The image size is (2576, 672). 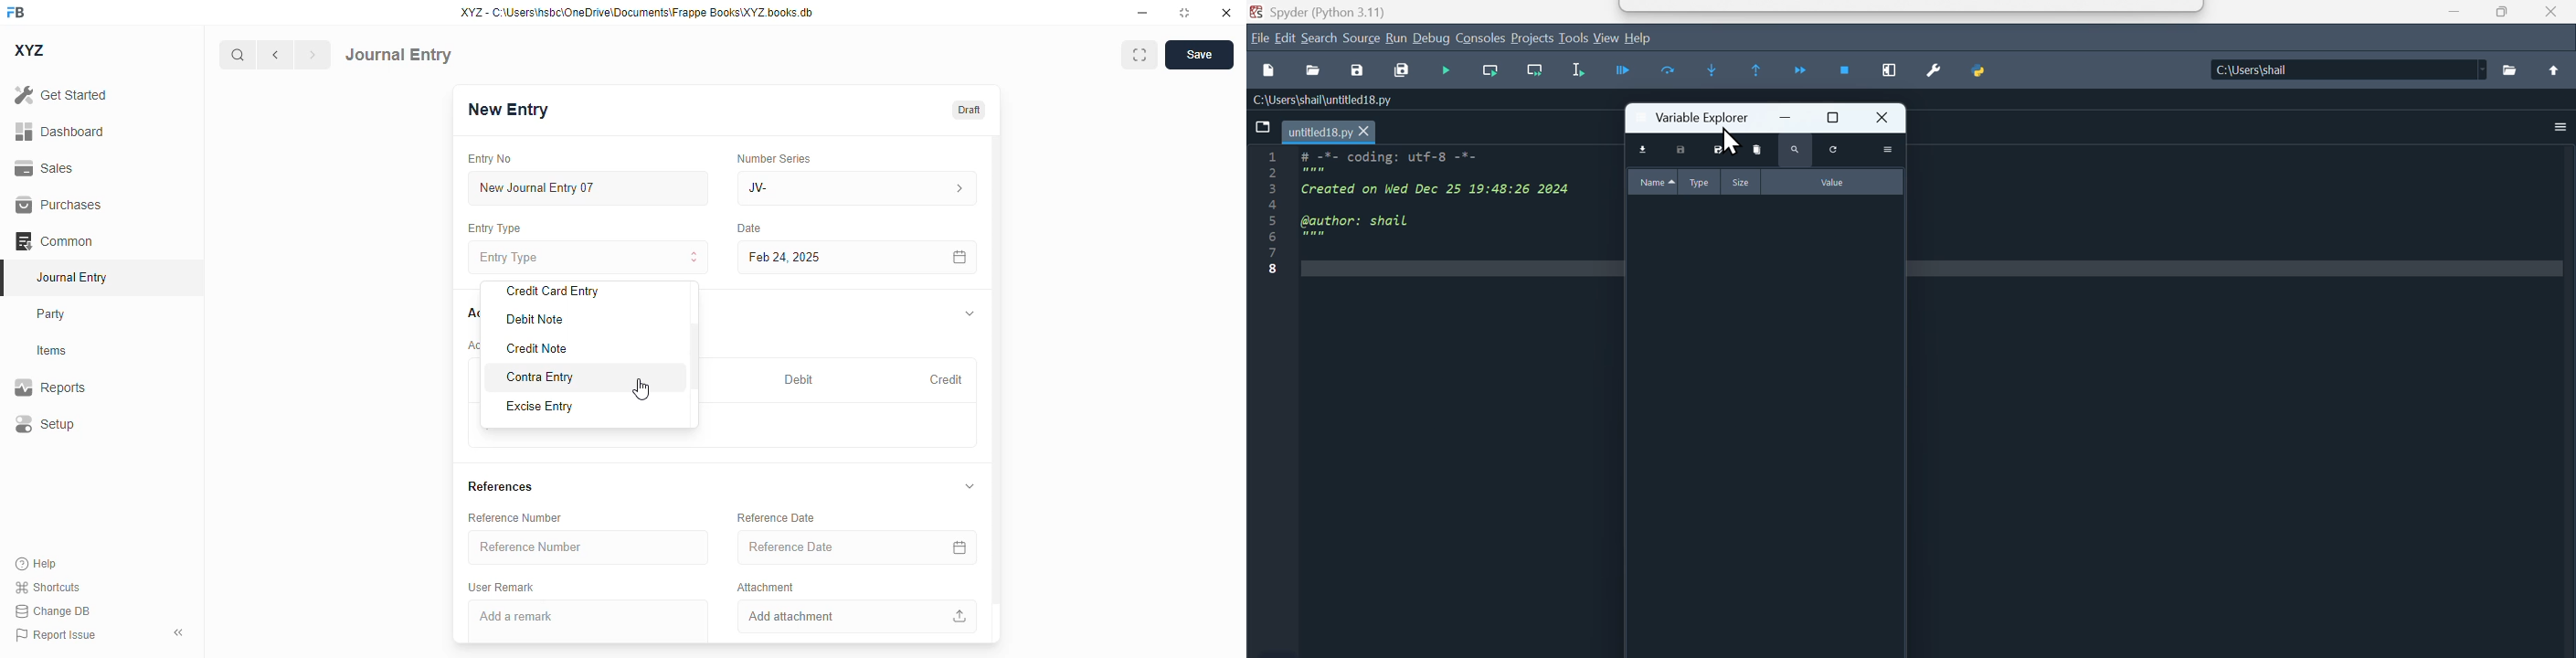 I want to click on vertical scroll bar, so click(x=996, y=389).